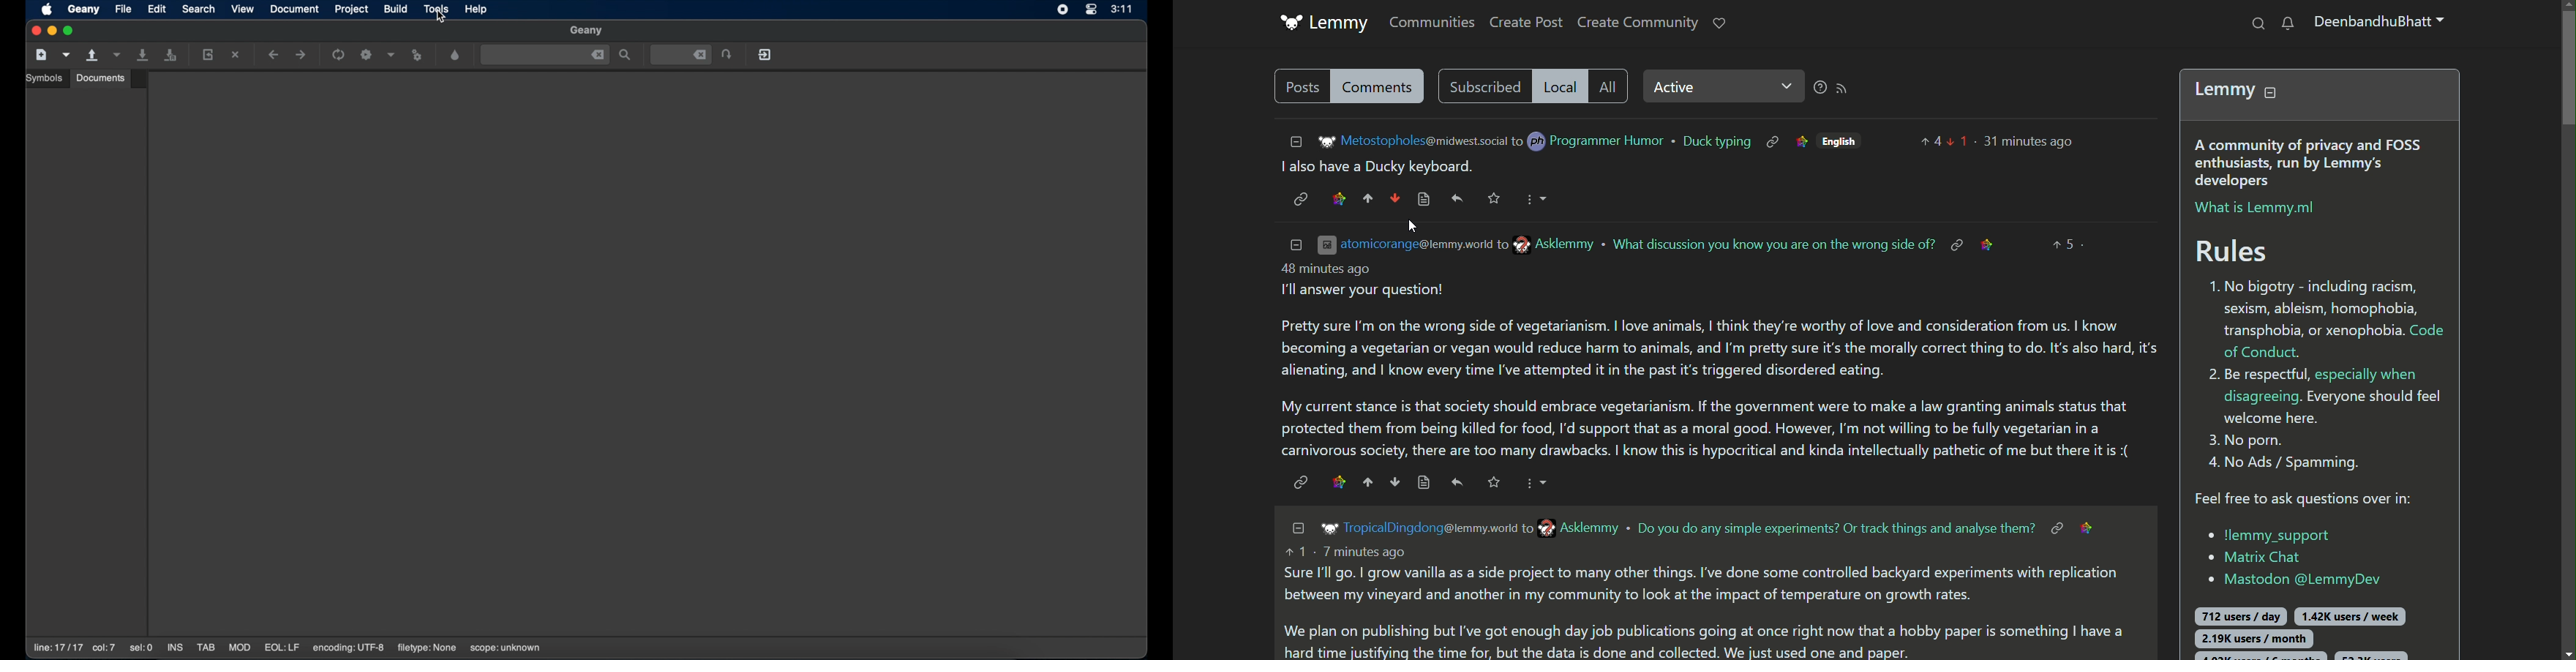 The width and height of the screenshot is (2576, 672). I want to click on view, so click(243, 9).